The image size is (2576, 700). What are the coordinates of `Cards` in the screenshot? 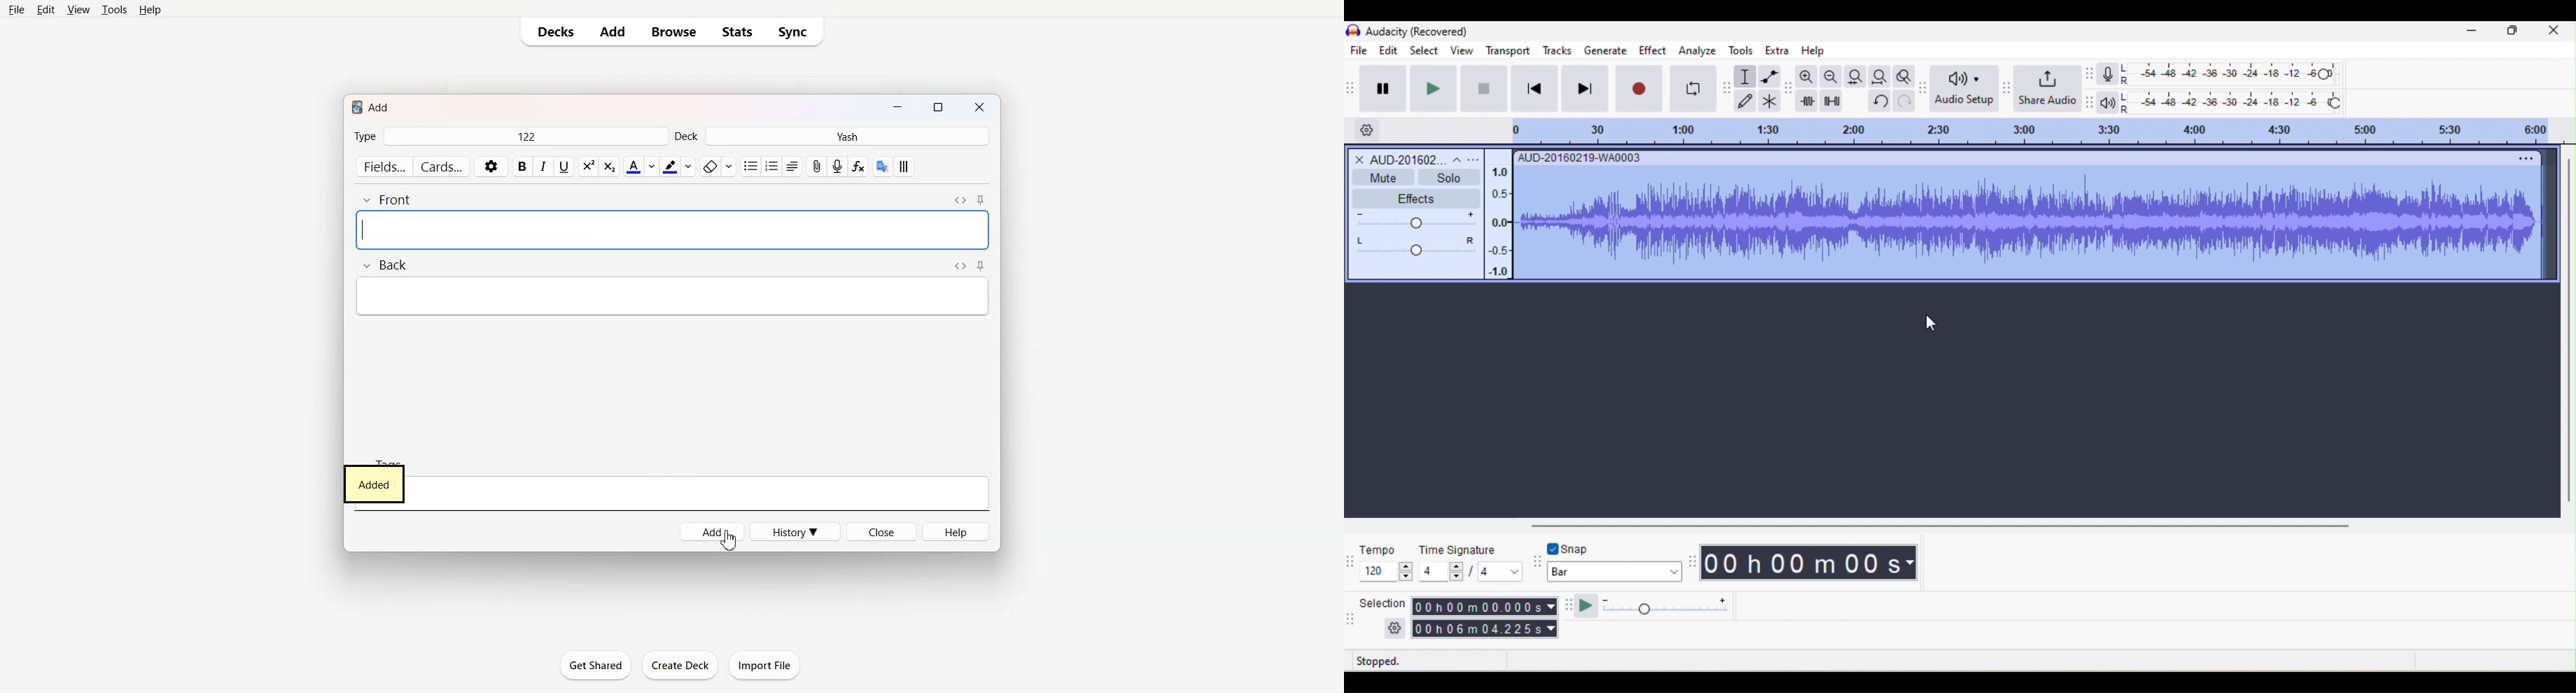 It's located at (442, 167).